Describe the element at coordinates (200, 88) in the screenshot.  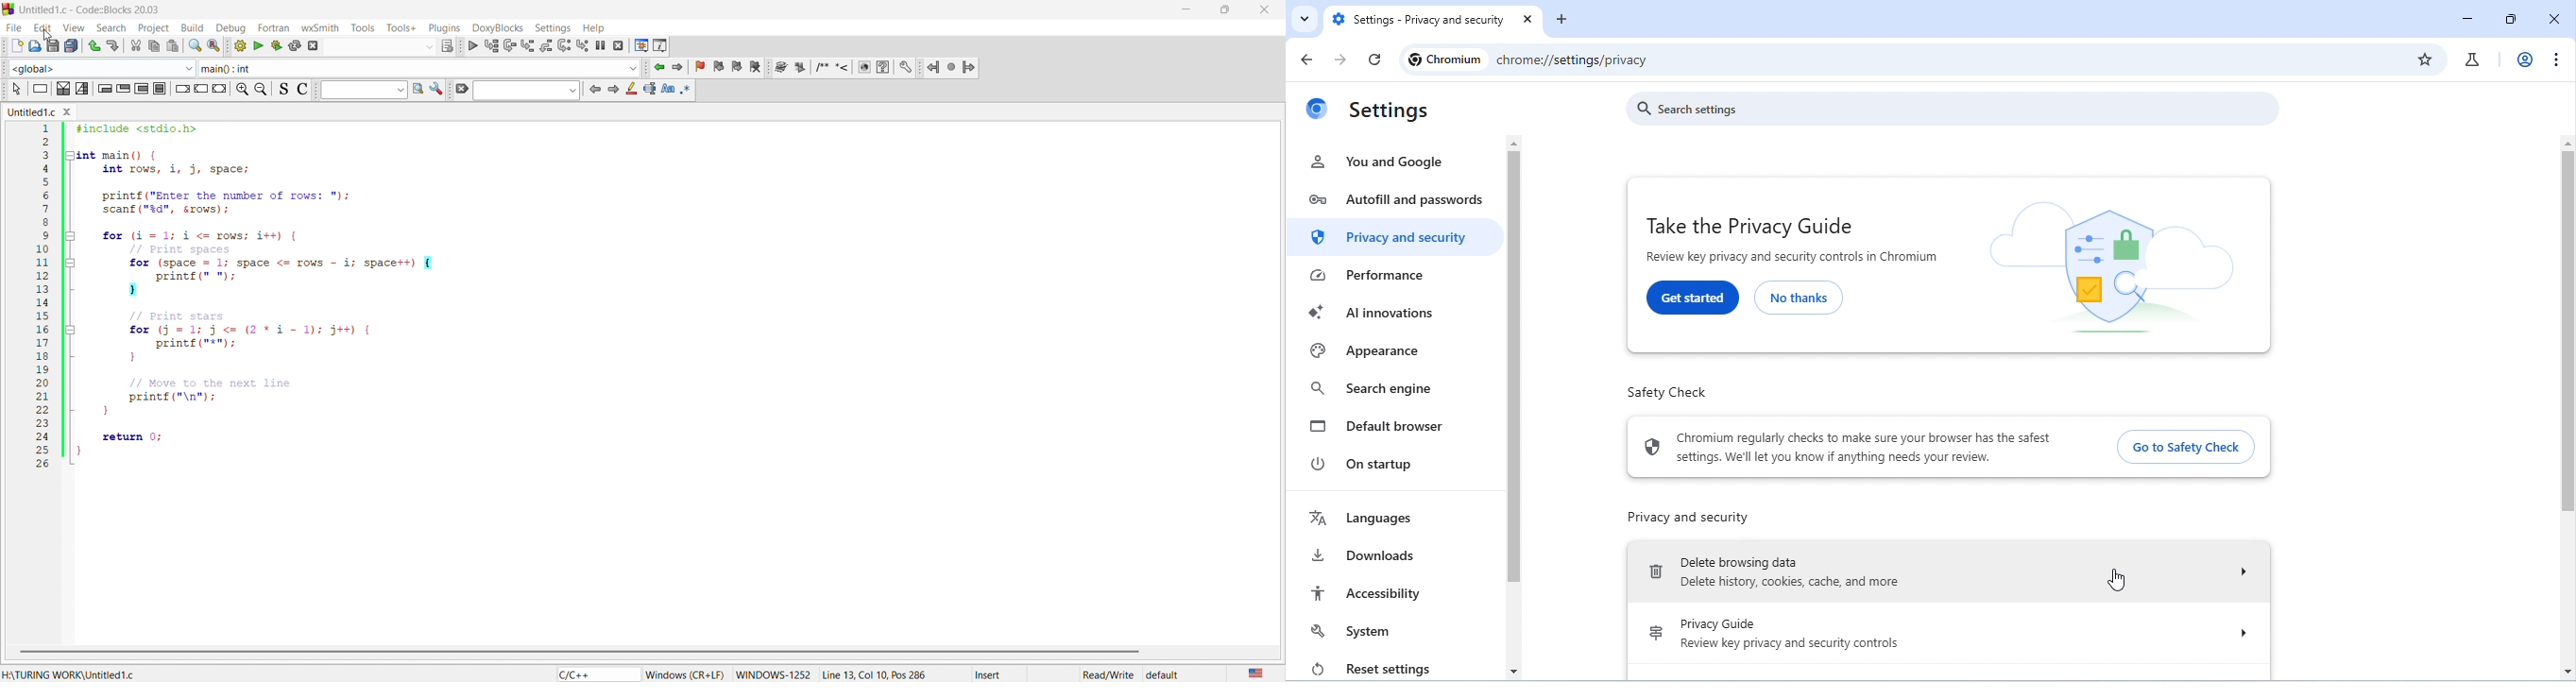
I see `continue instruction` at that location.